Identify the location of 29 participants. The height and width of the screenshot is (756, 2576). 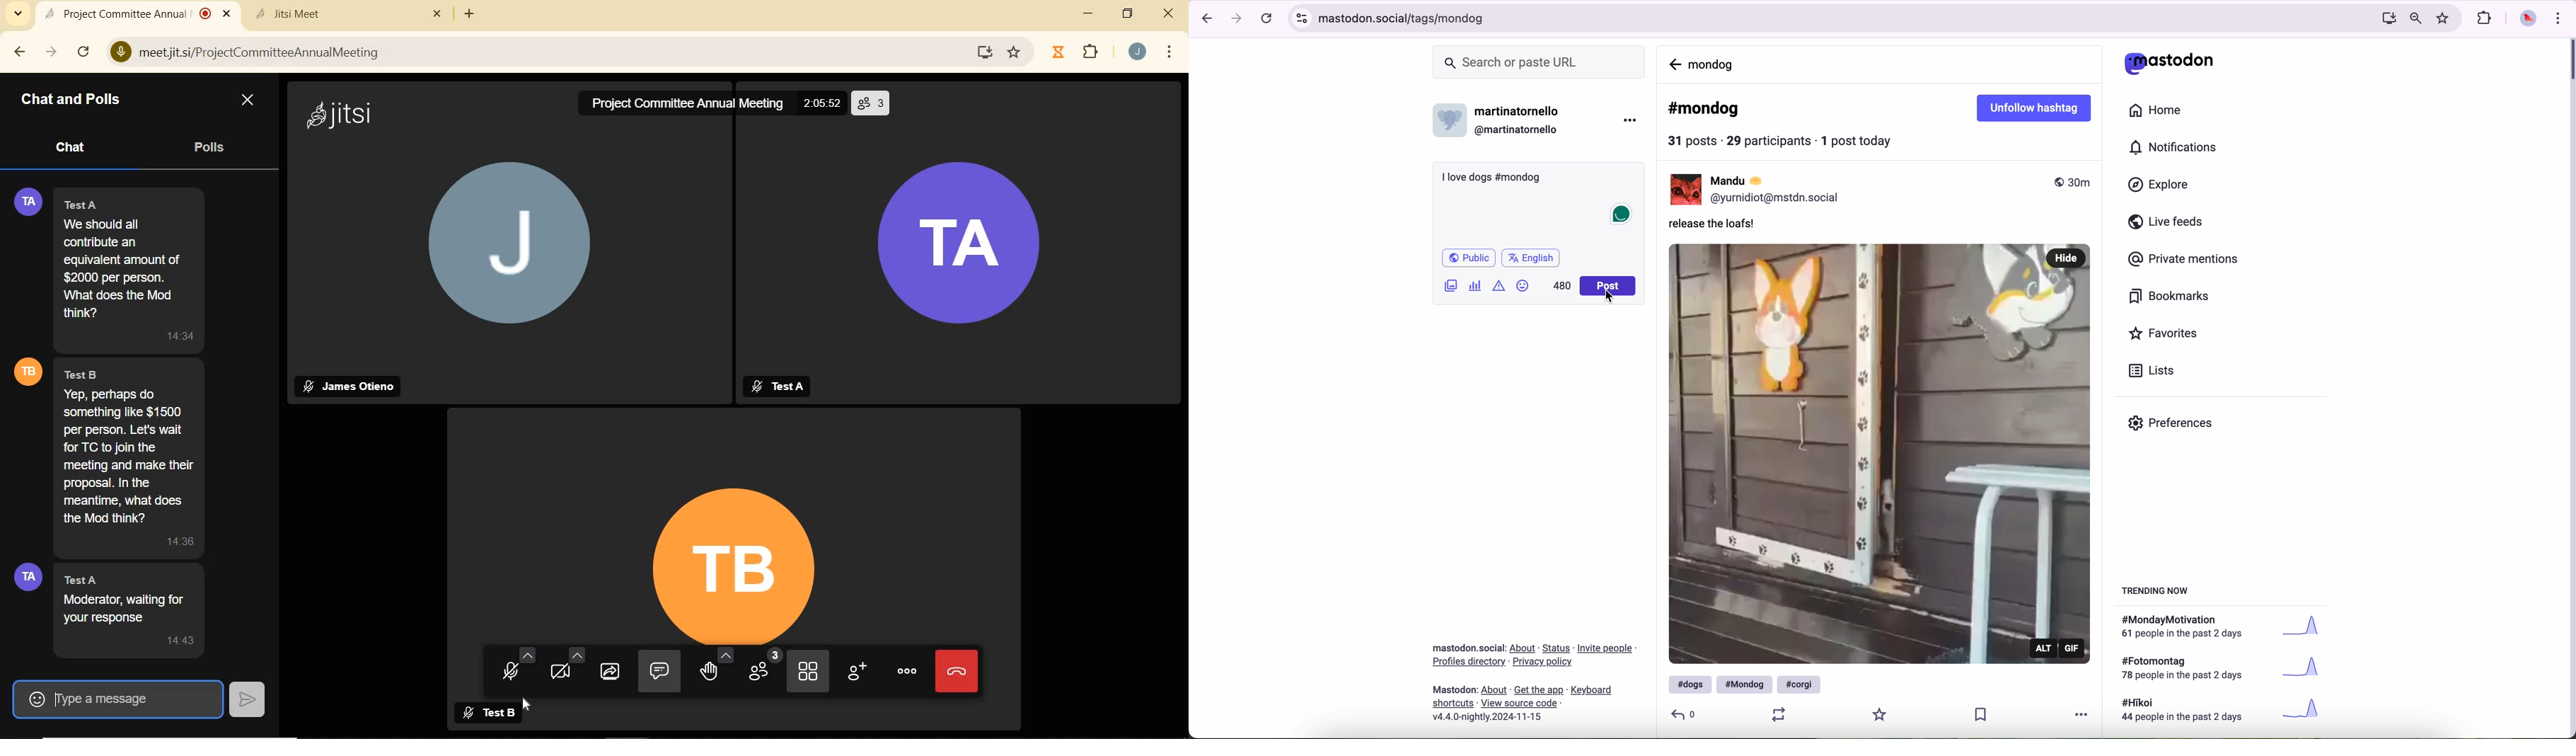
(1769, 140).